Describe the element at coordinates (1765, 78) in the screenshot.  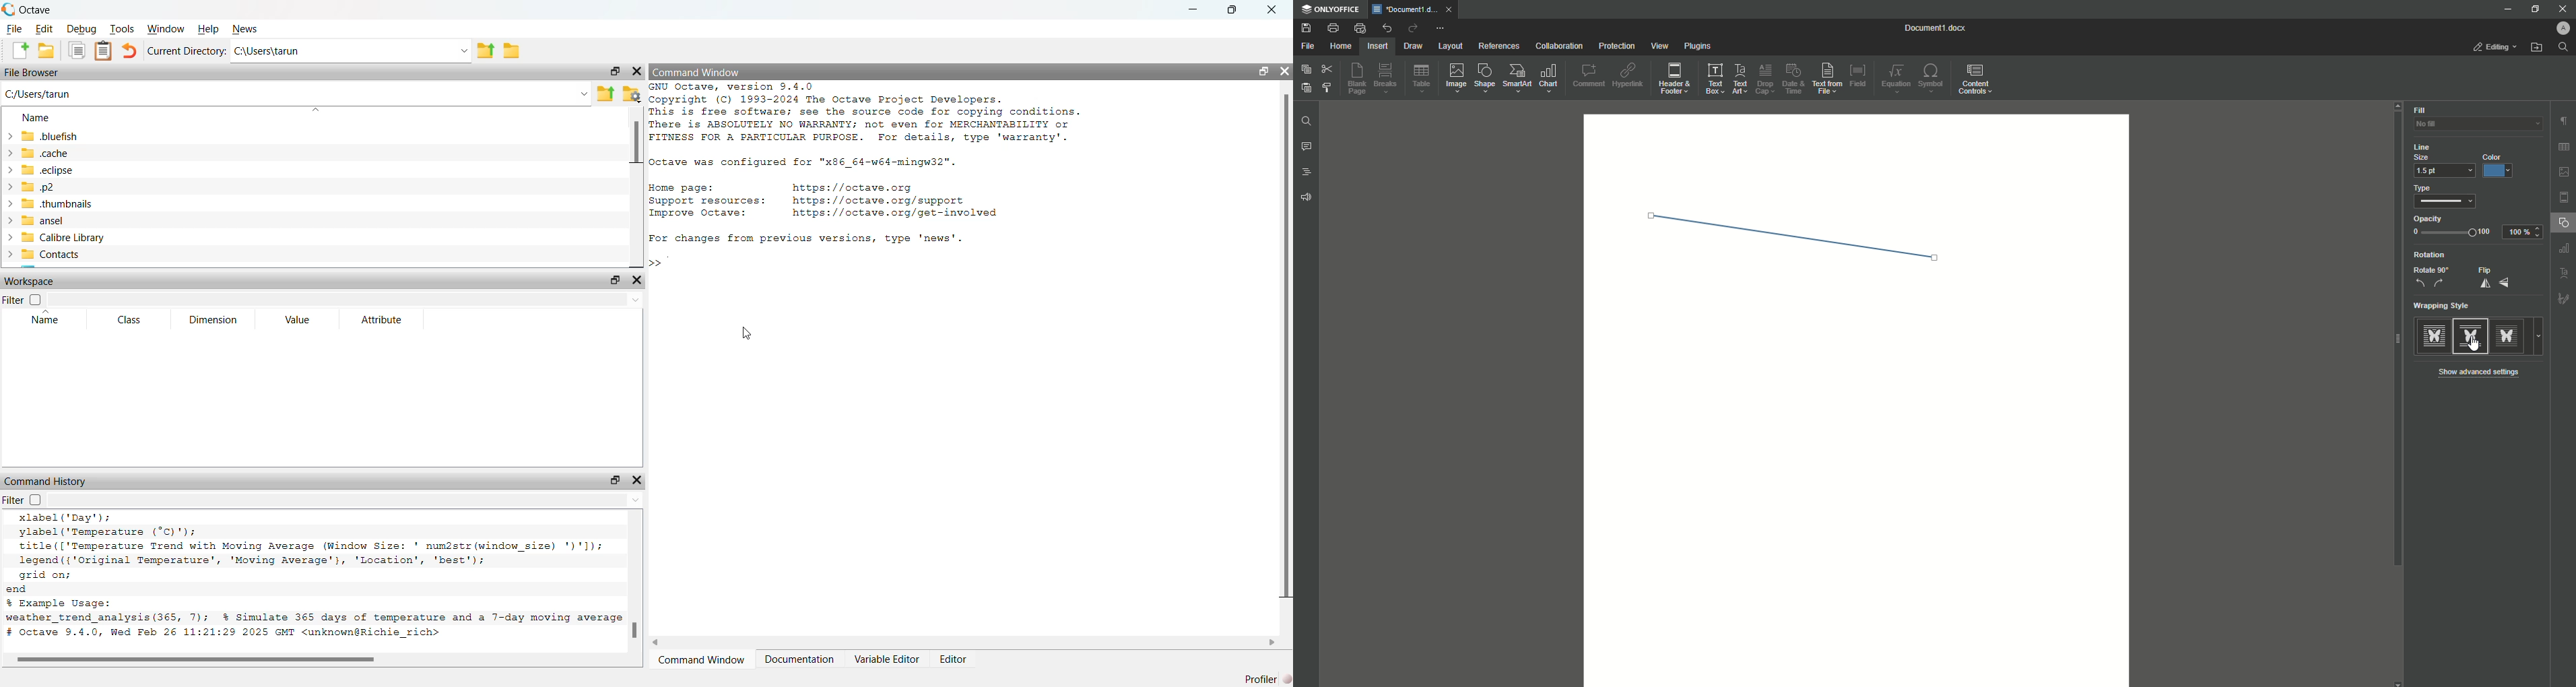
I see `Drop Cap` at that location.